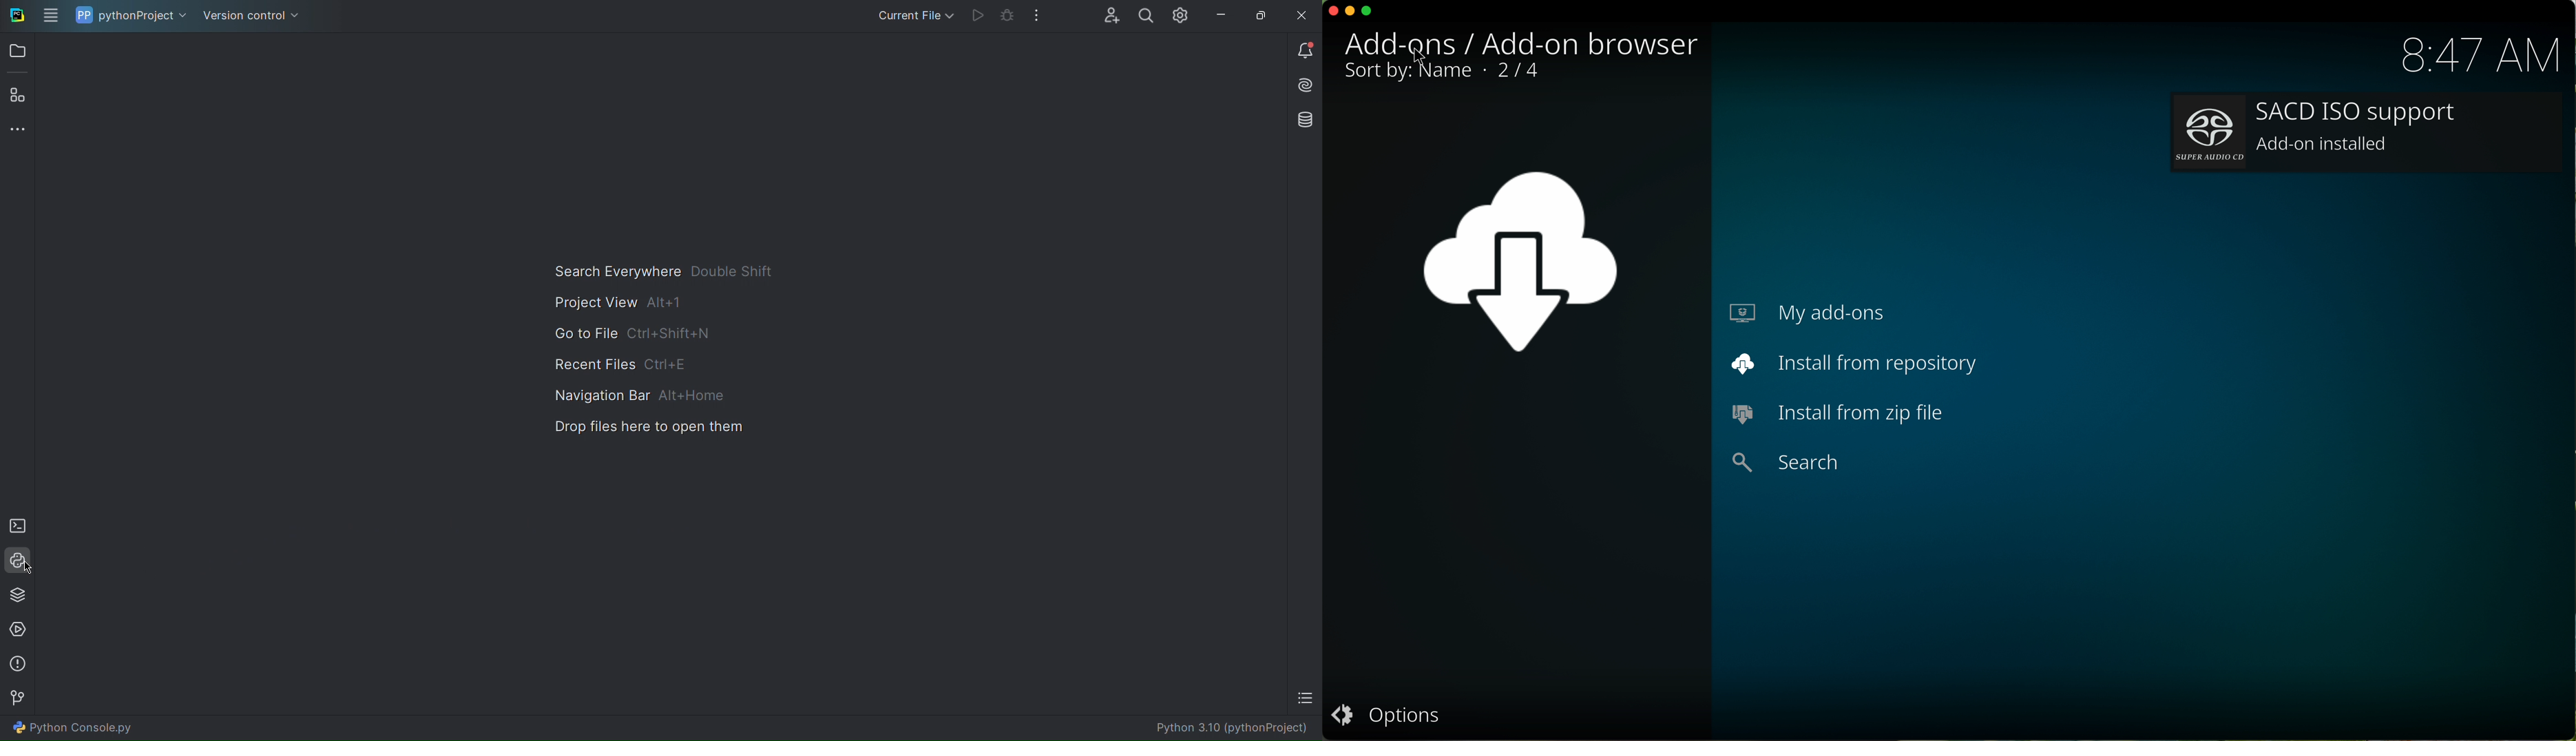 This screenshot has height=756, width=2576. Describe the element at coordinates (1413, 73) in the screenshot. I see `sort by name` at that location.